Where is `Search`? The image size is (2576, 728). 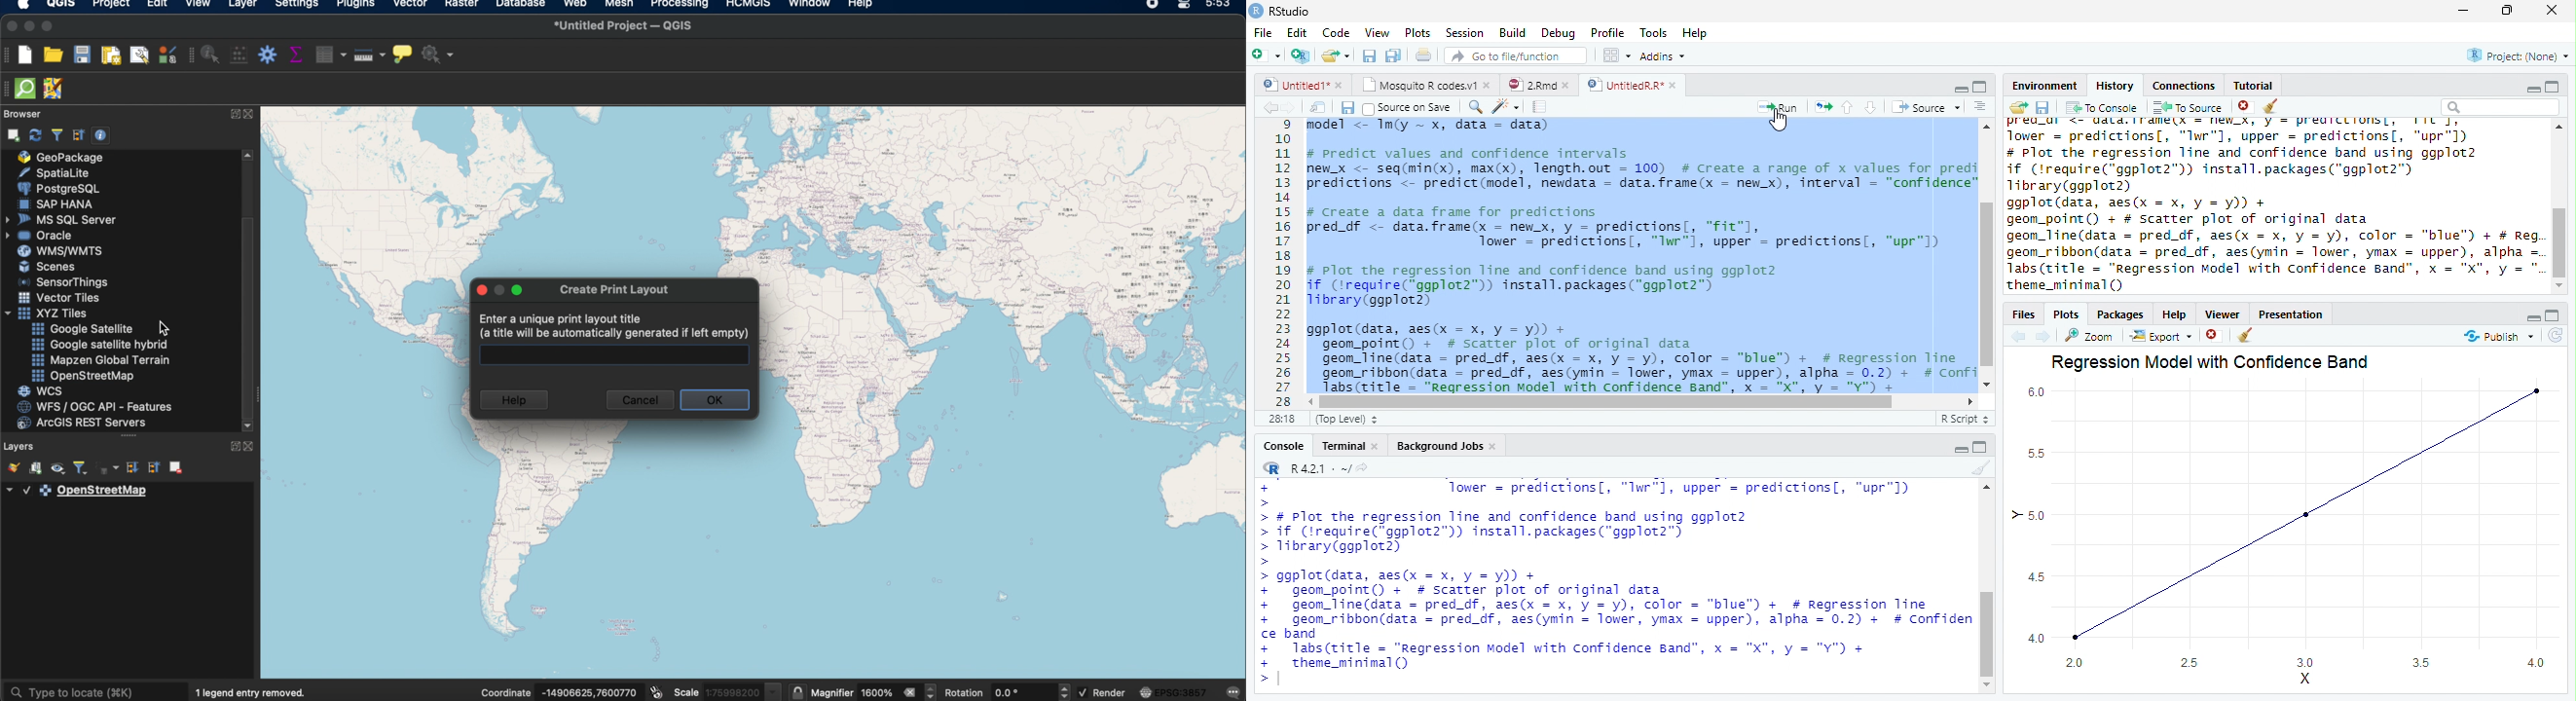 Search is located at coordinates (2503, 107).